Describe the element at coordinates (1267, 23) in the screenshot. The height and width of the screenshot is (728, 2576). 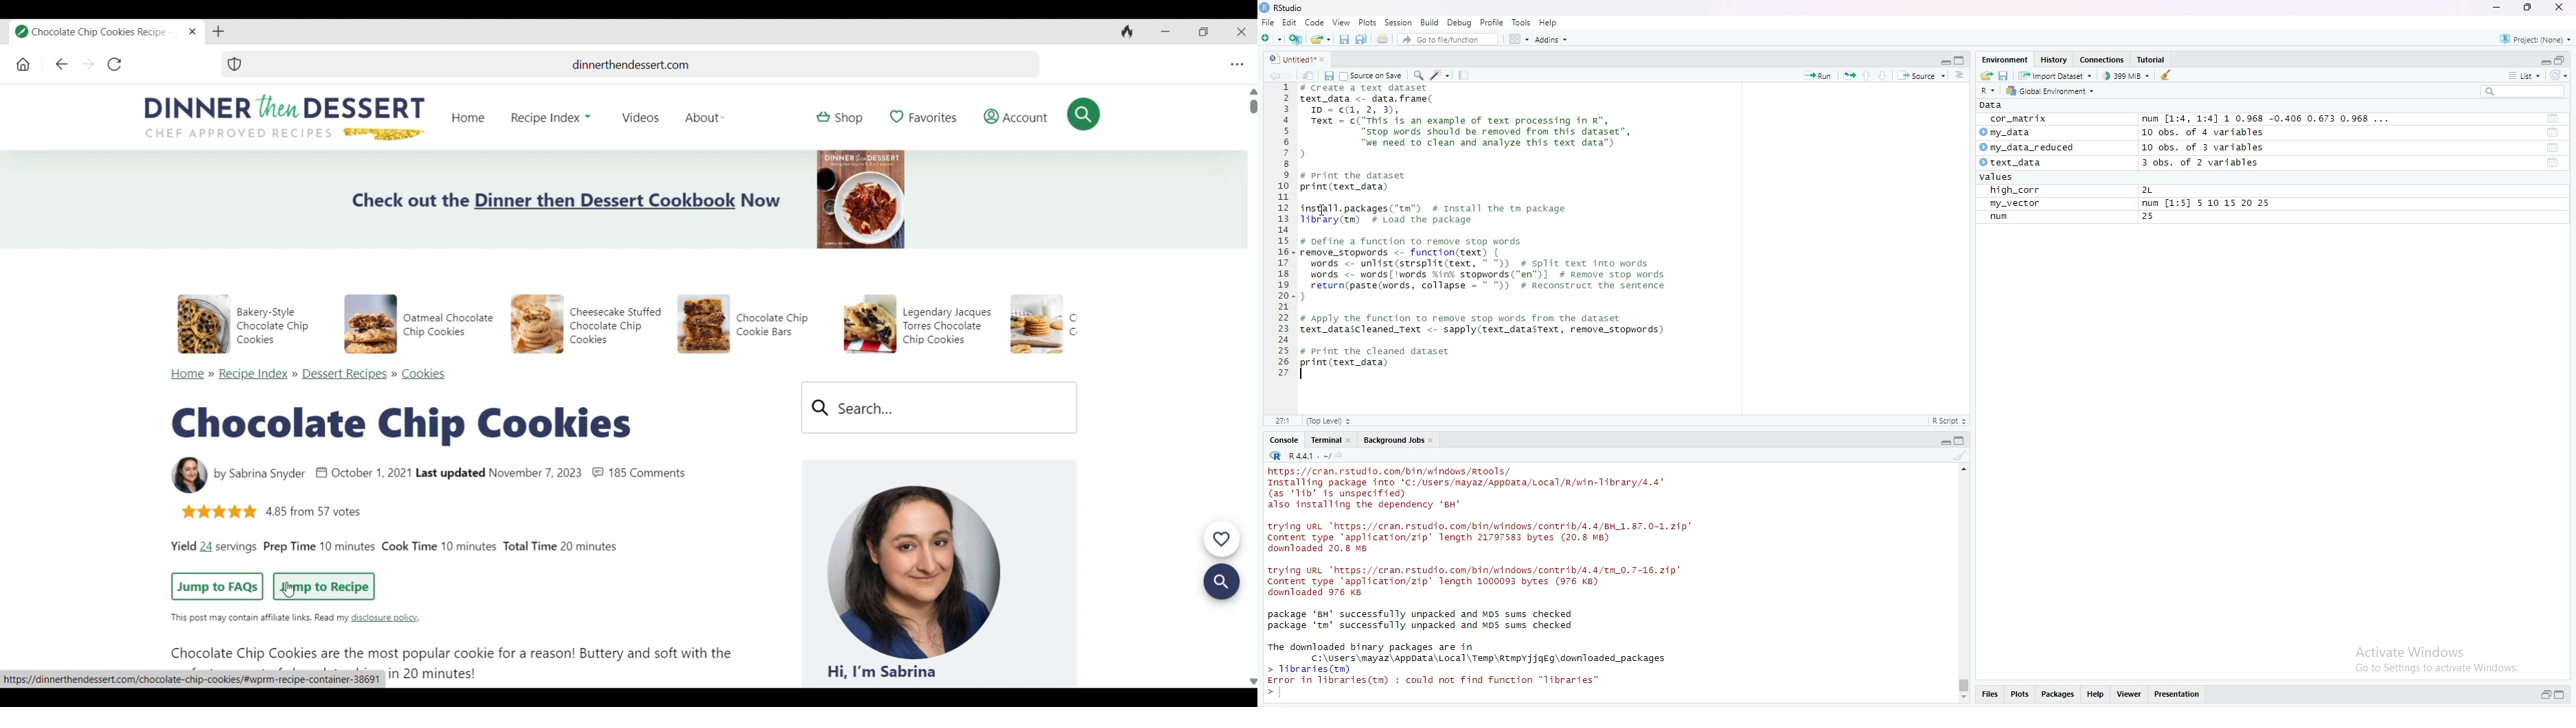
I see `file` at that location.